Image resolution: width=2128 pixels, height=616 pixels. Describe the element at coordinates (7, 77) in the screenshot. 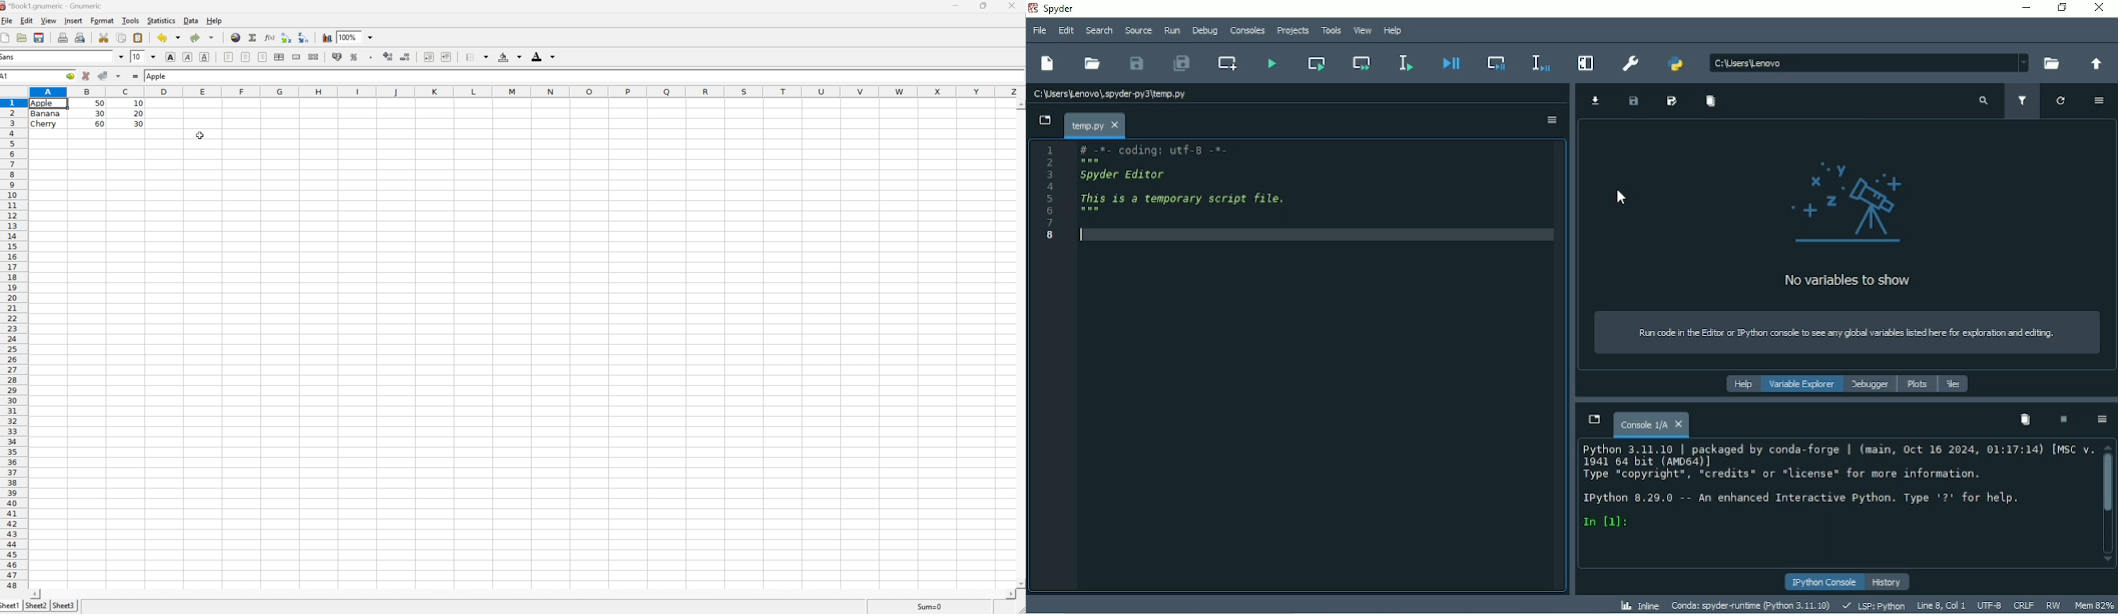

I see `A1` at that location.